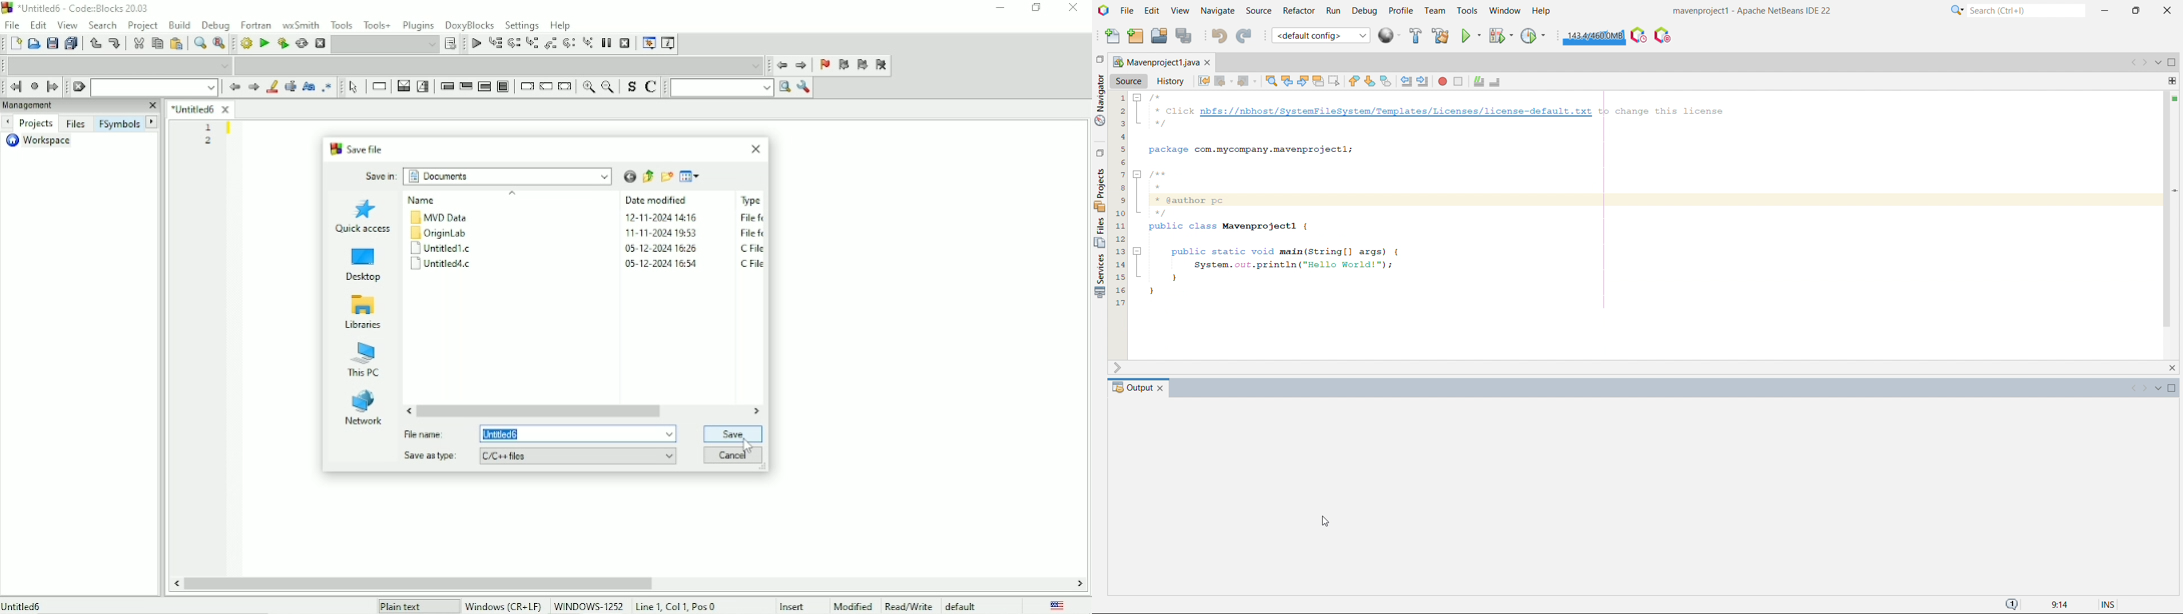  What do you see at coordinates (403, 87) in the screenshot?
I see `Decision` at bounding box center [403, 87].